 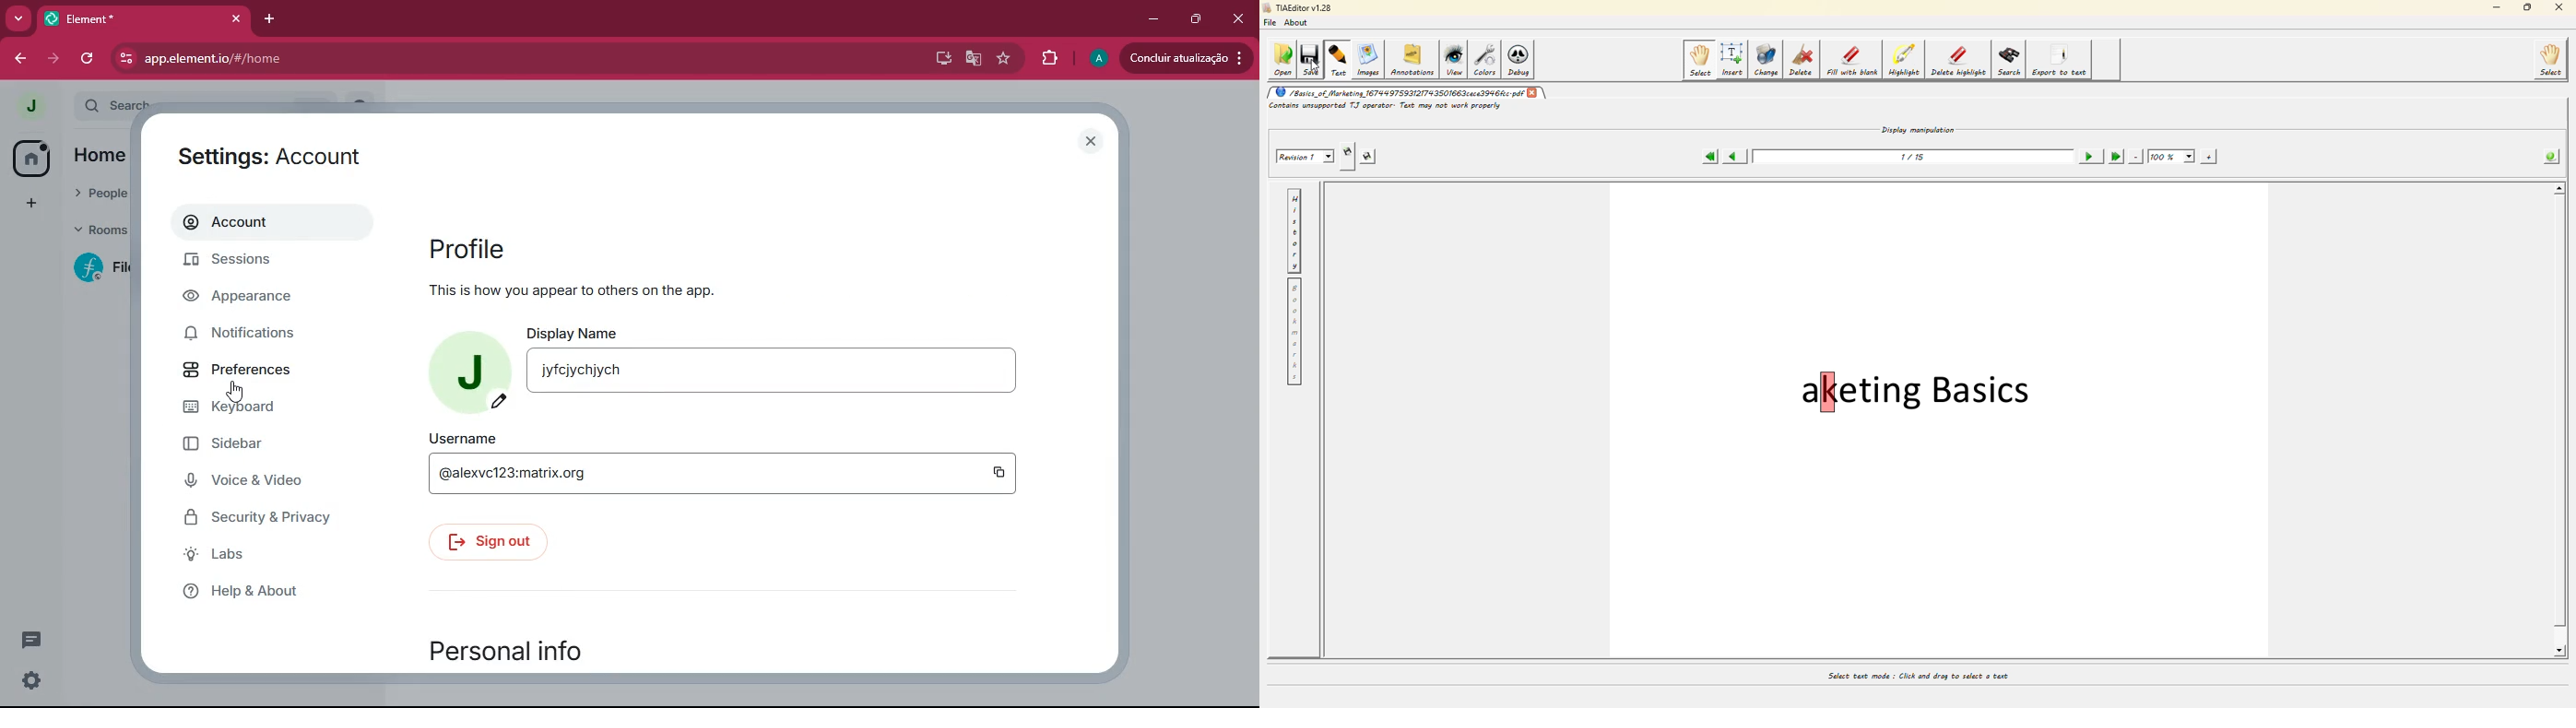 I want to click on extensions, so click(x=1050, y=59).